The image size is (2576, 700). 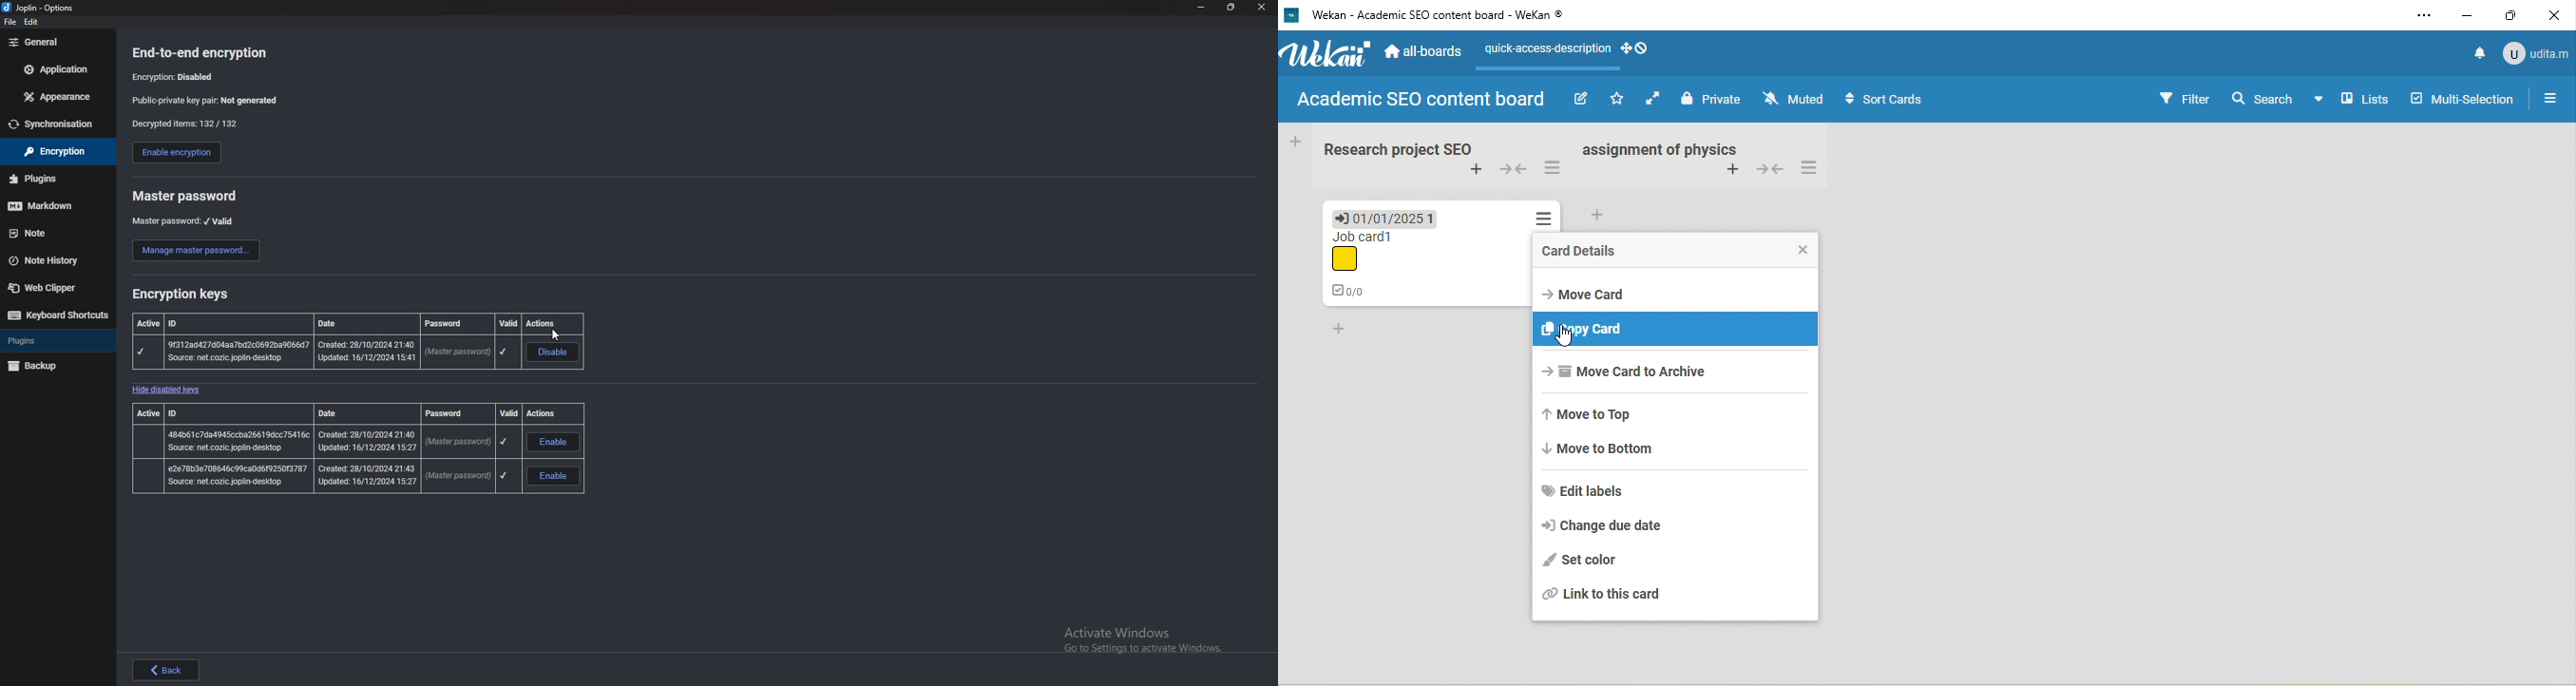 I want to click on sort cards, so click(x=1890, y=102).